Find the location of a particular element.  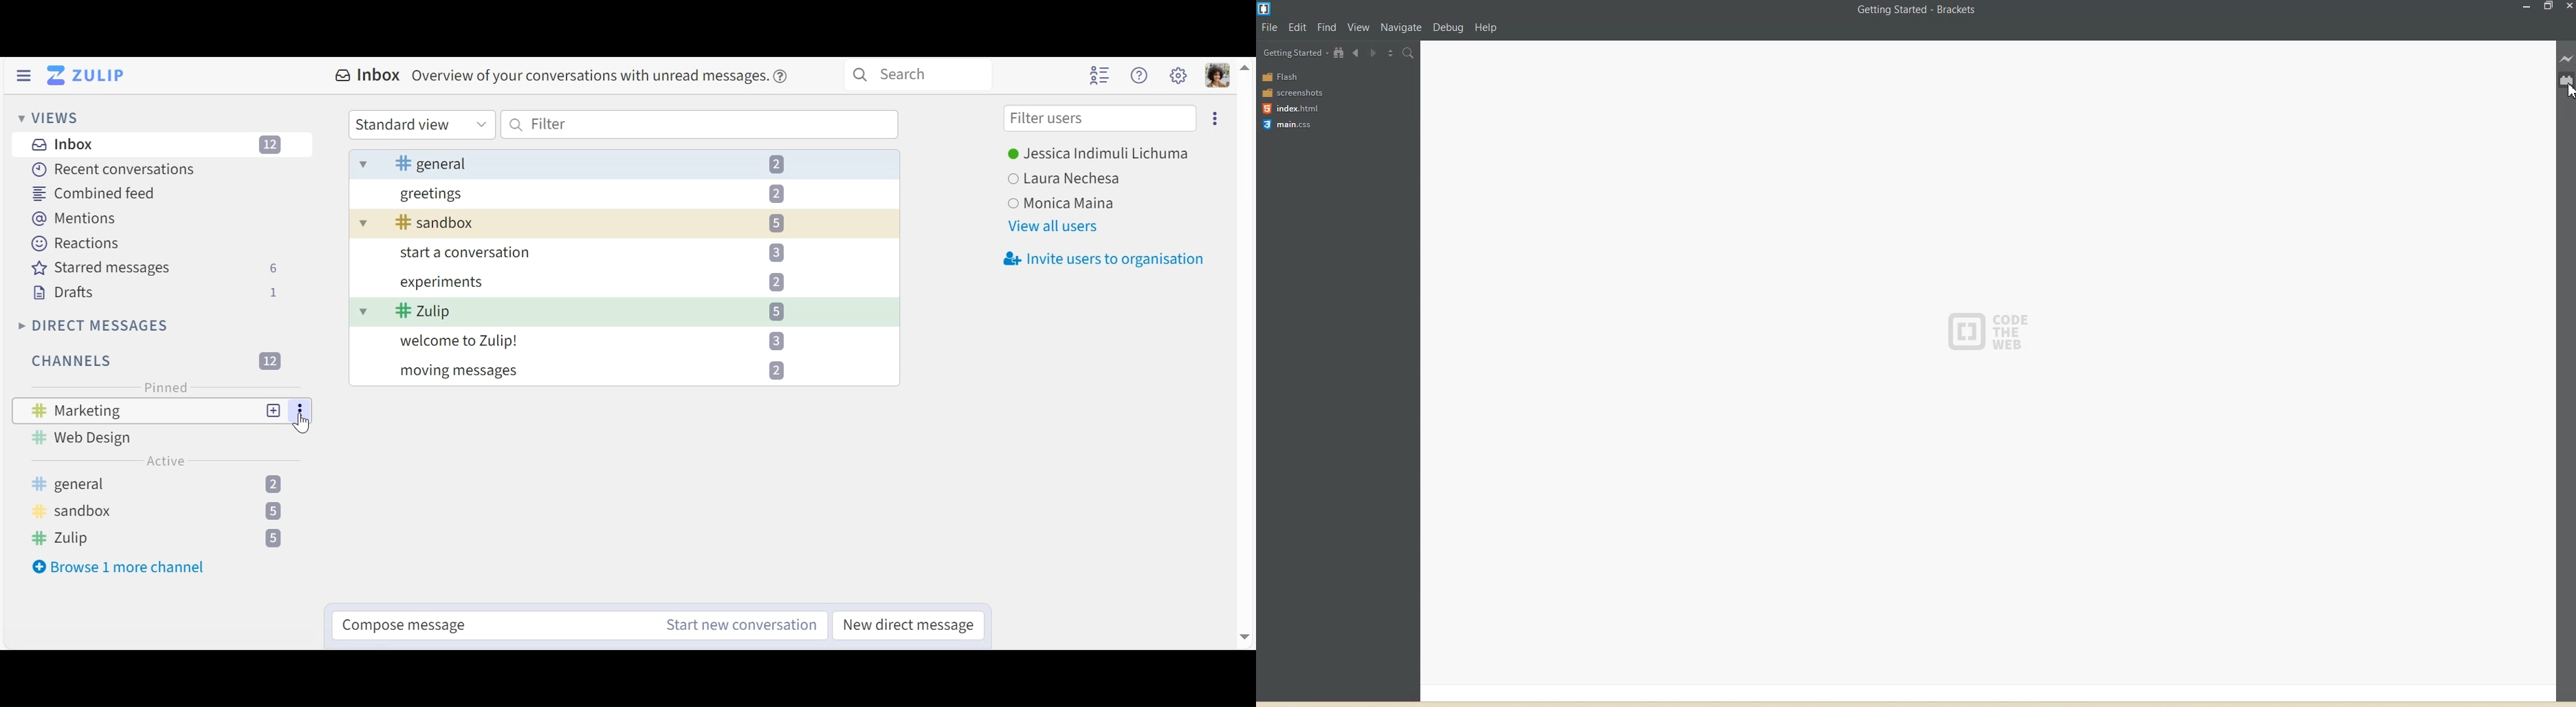

 sandbox is located at coordinates (611, 223).